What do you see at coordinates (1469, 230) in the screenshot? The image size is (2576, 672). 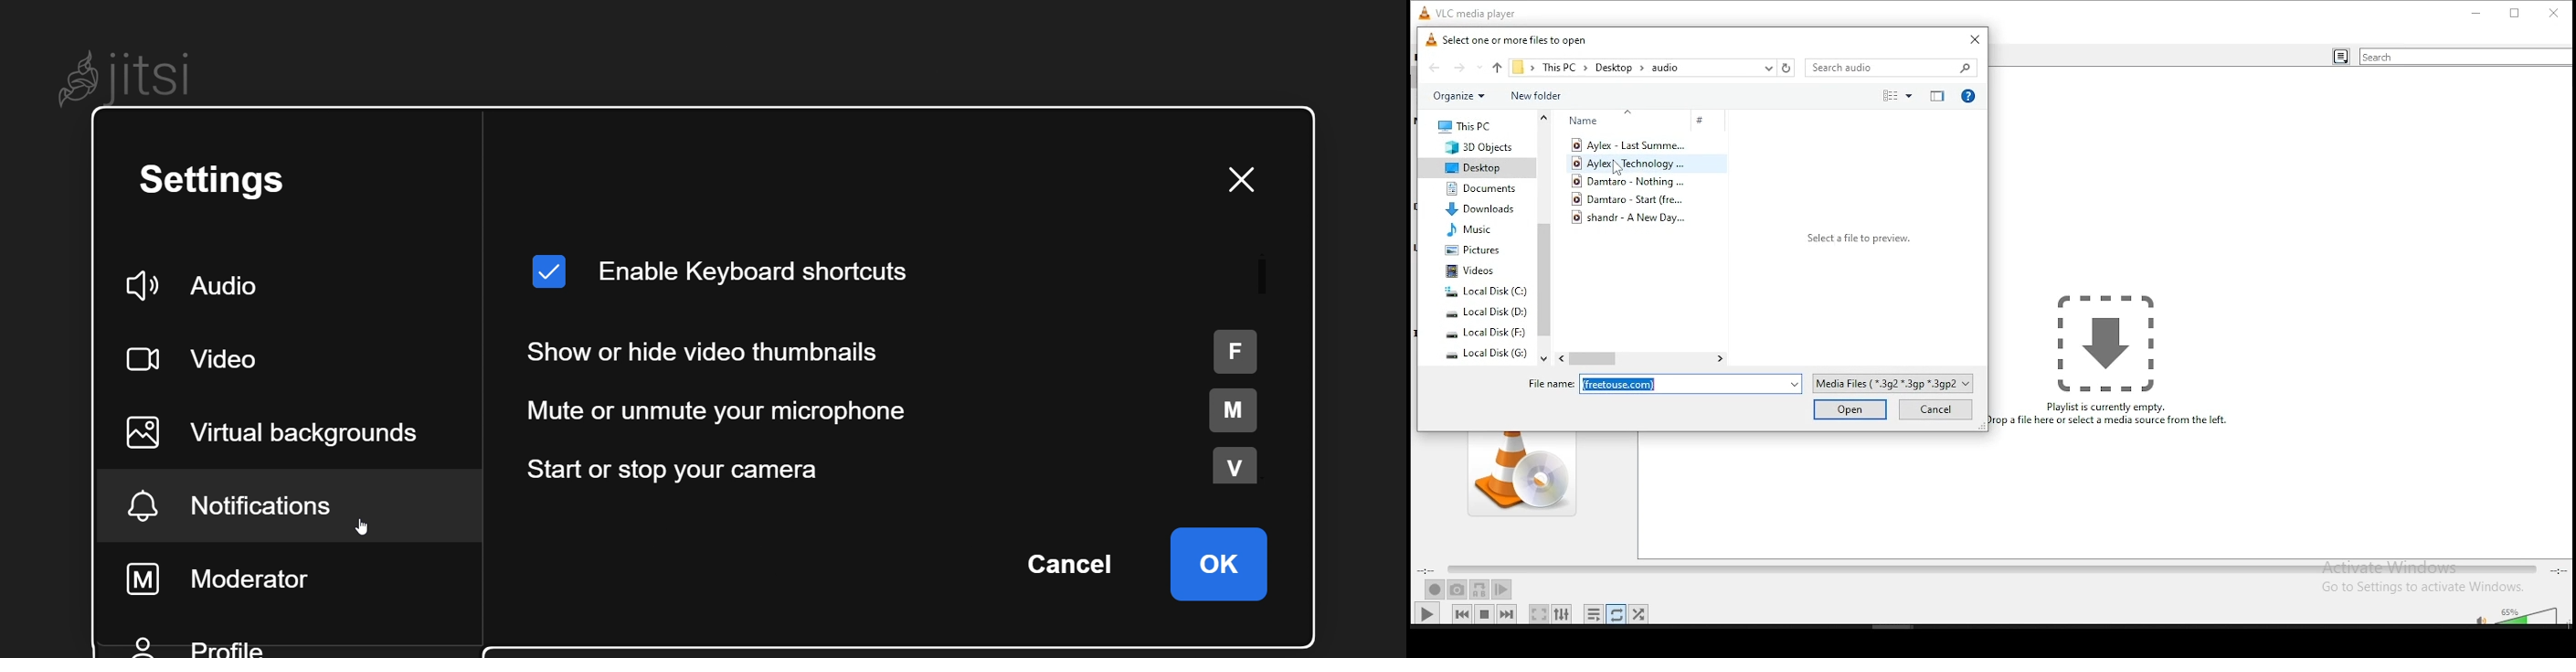 I see `music` at bounding box center [1469, 230].